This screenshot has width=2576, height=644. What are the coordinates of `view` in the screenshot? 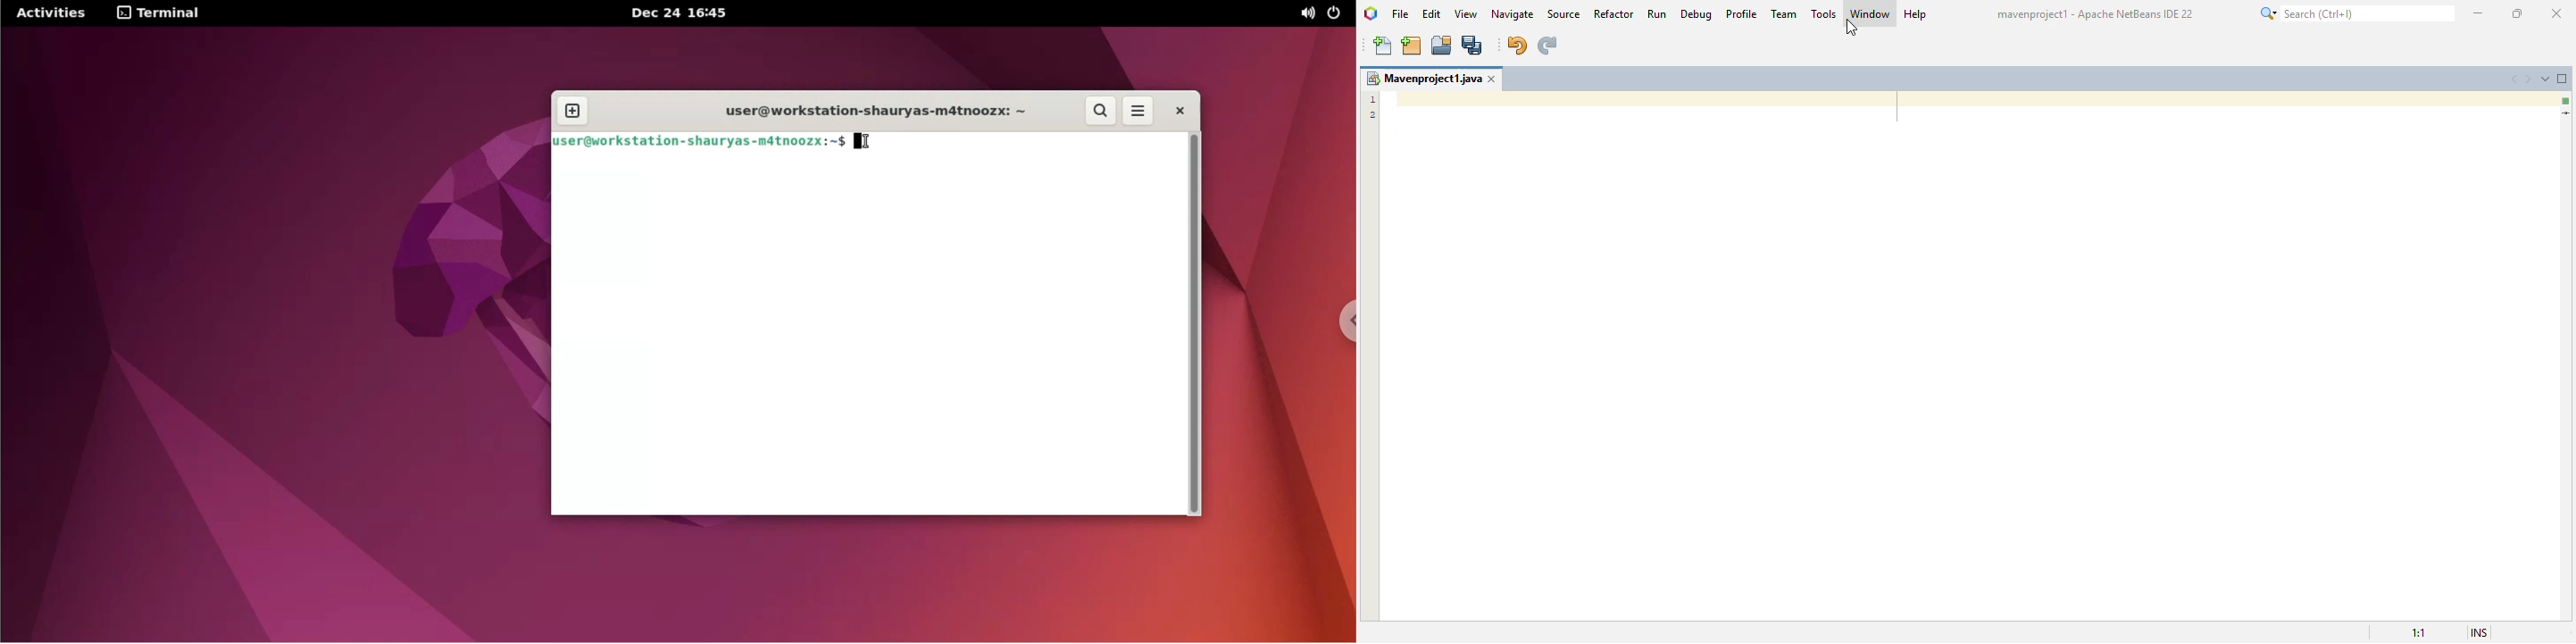 It's located at (1467, 13).